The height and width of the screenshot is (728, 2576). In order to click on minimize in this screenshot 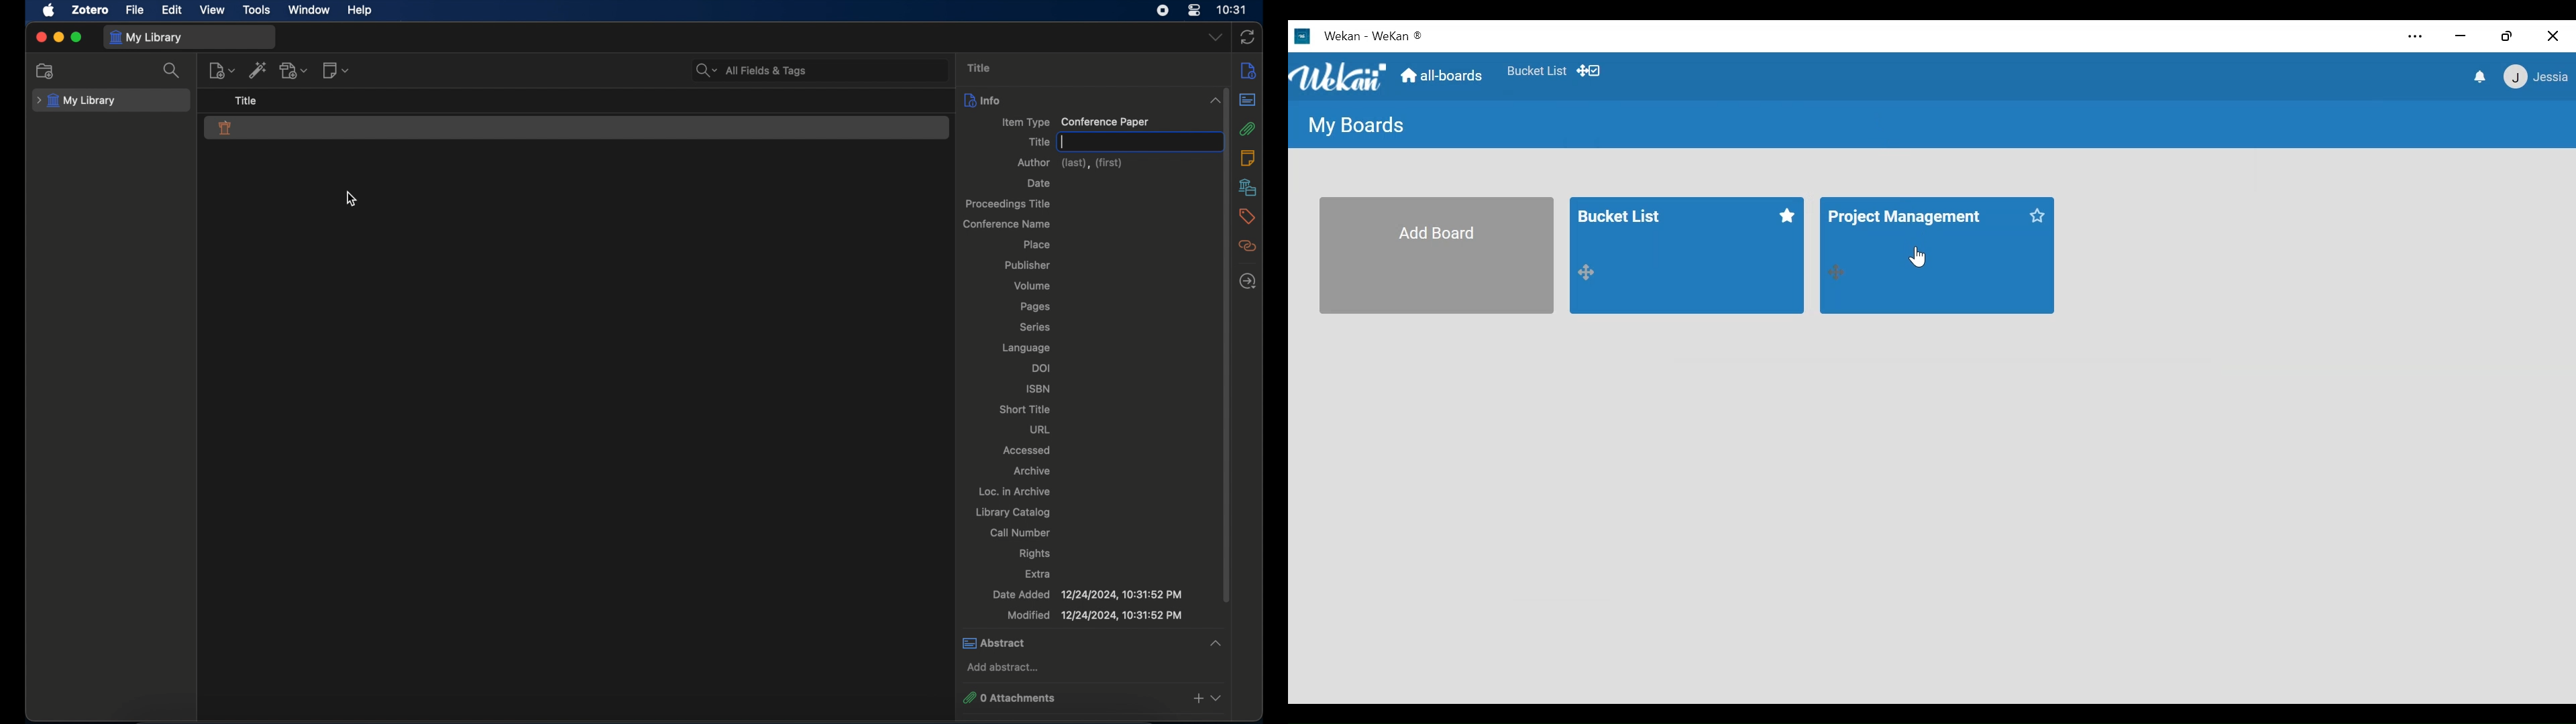, I will do `click(58, 38)`.